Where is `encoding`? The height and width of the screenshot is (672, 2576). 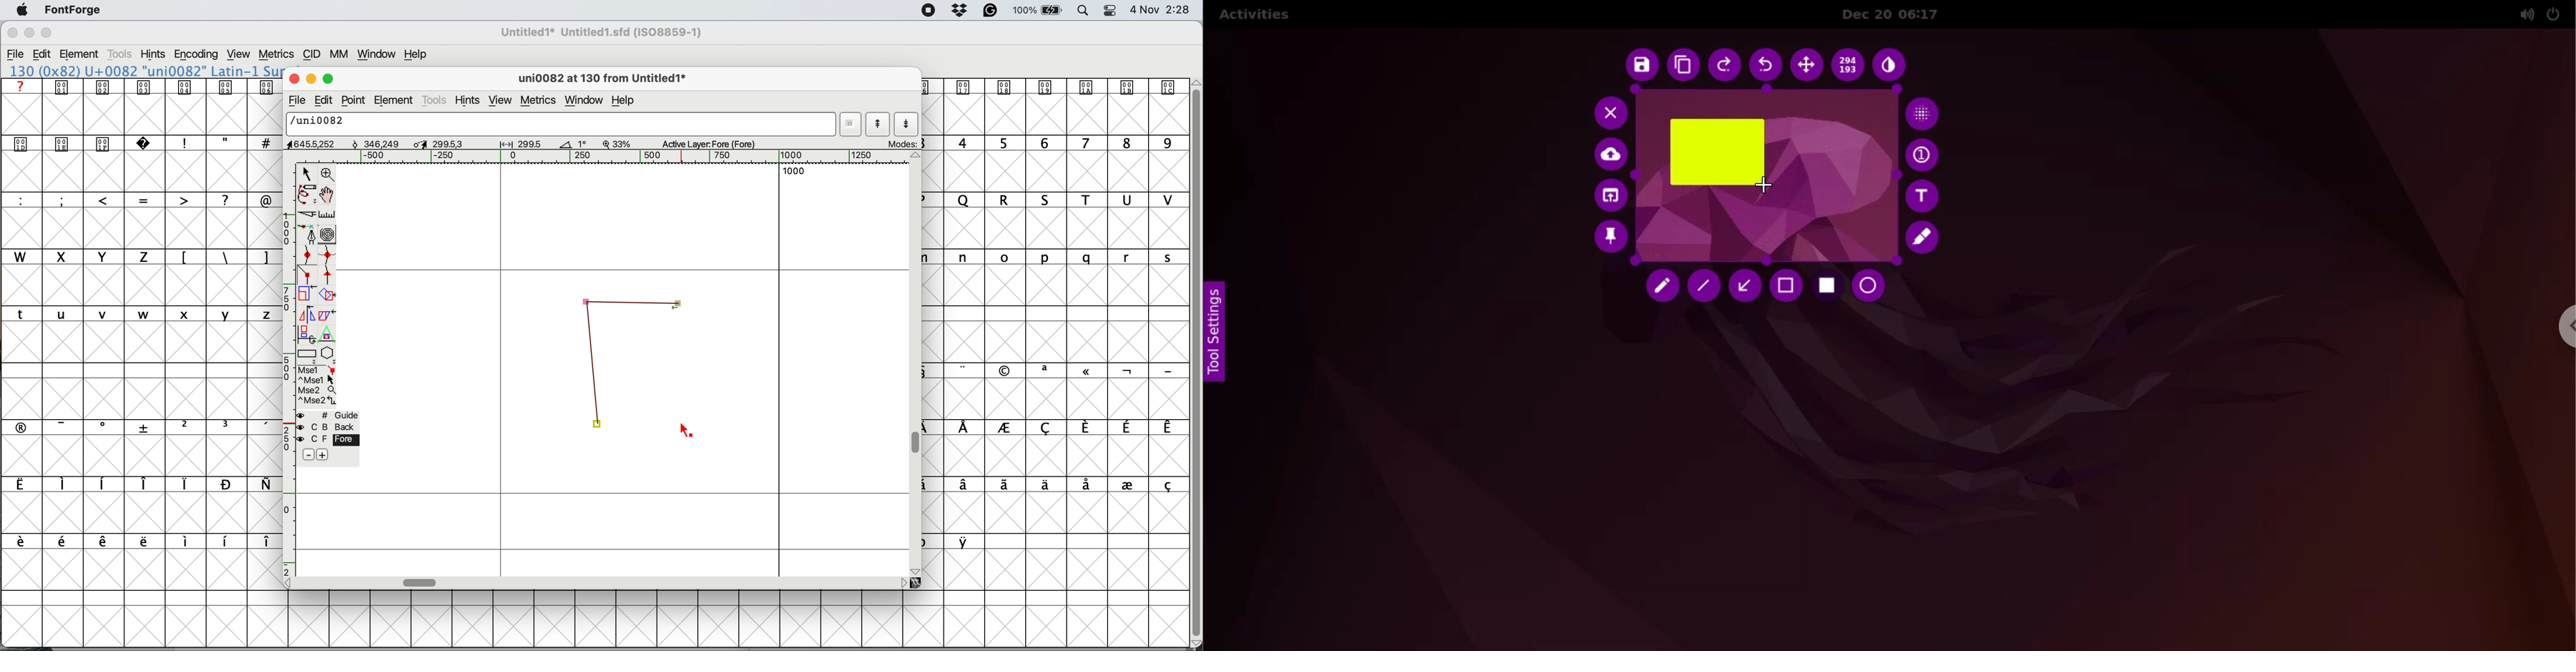
encoding is located at coordinates (197, 55).